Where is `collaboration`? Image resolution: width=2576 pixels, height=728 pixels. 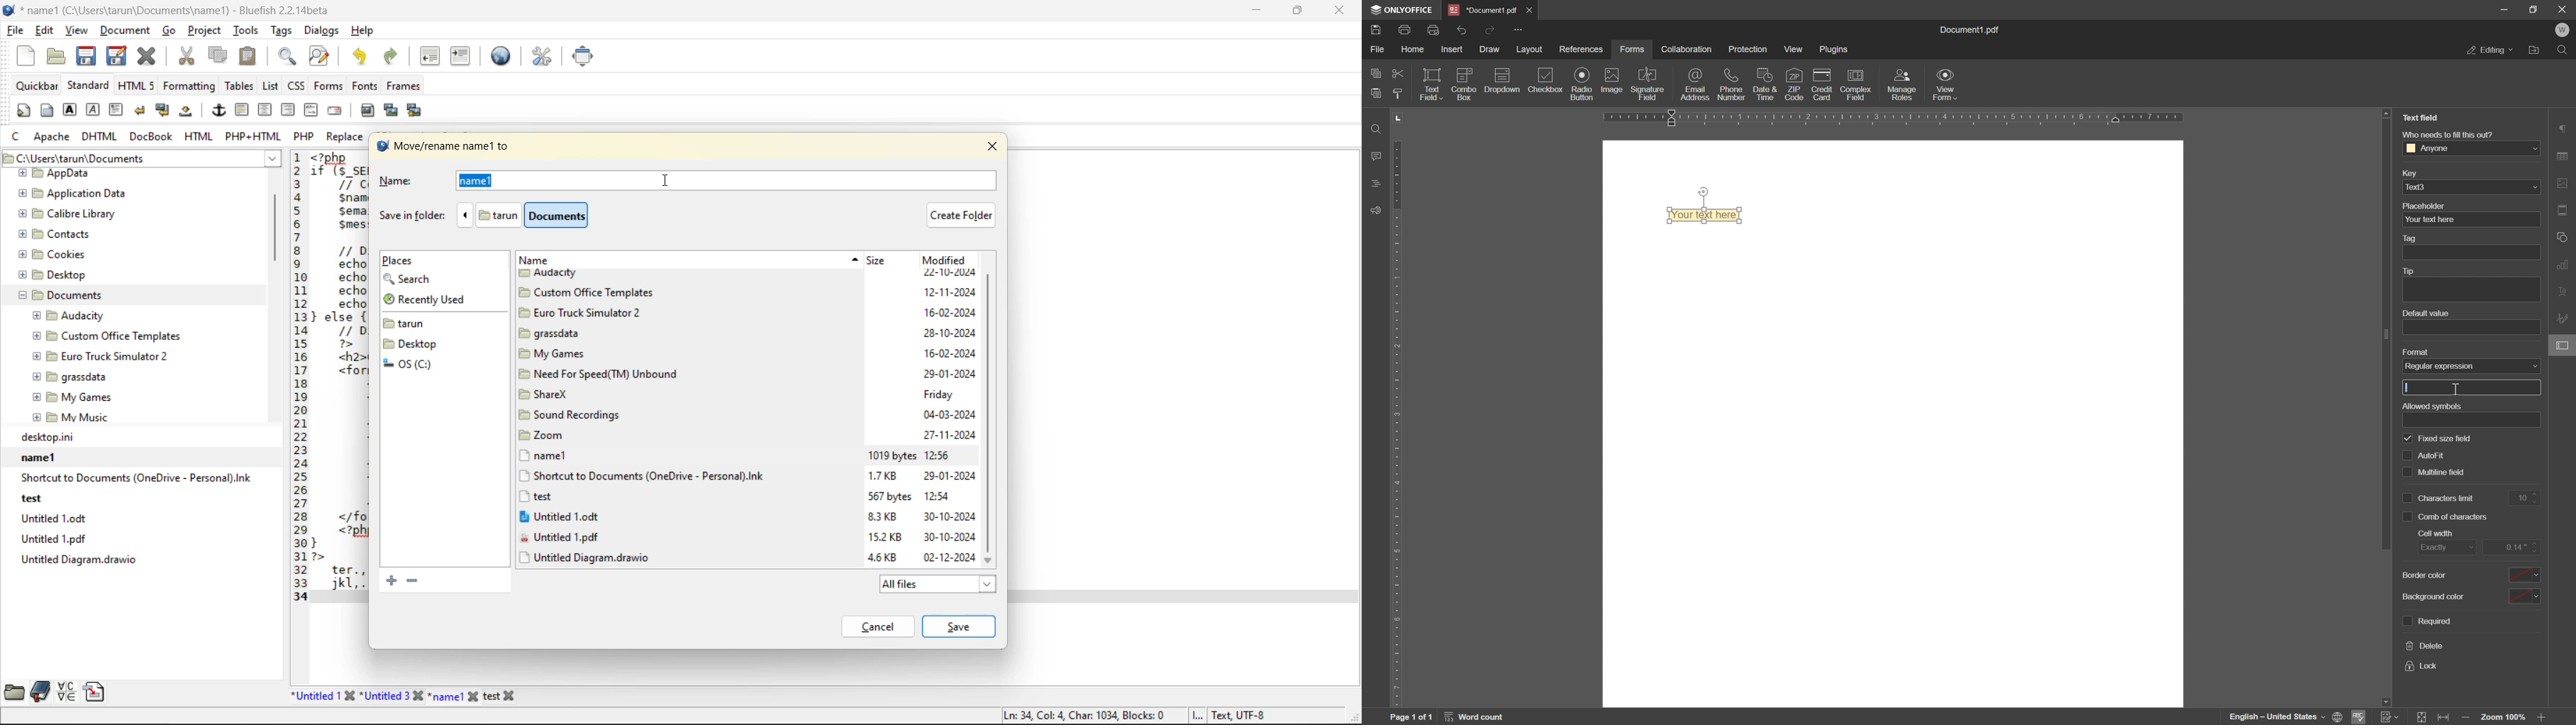
collaboration is located at coordinates (1685, 49).